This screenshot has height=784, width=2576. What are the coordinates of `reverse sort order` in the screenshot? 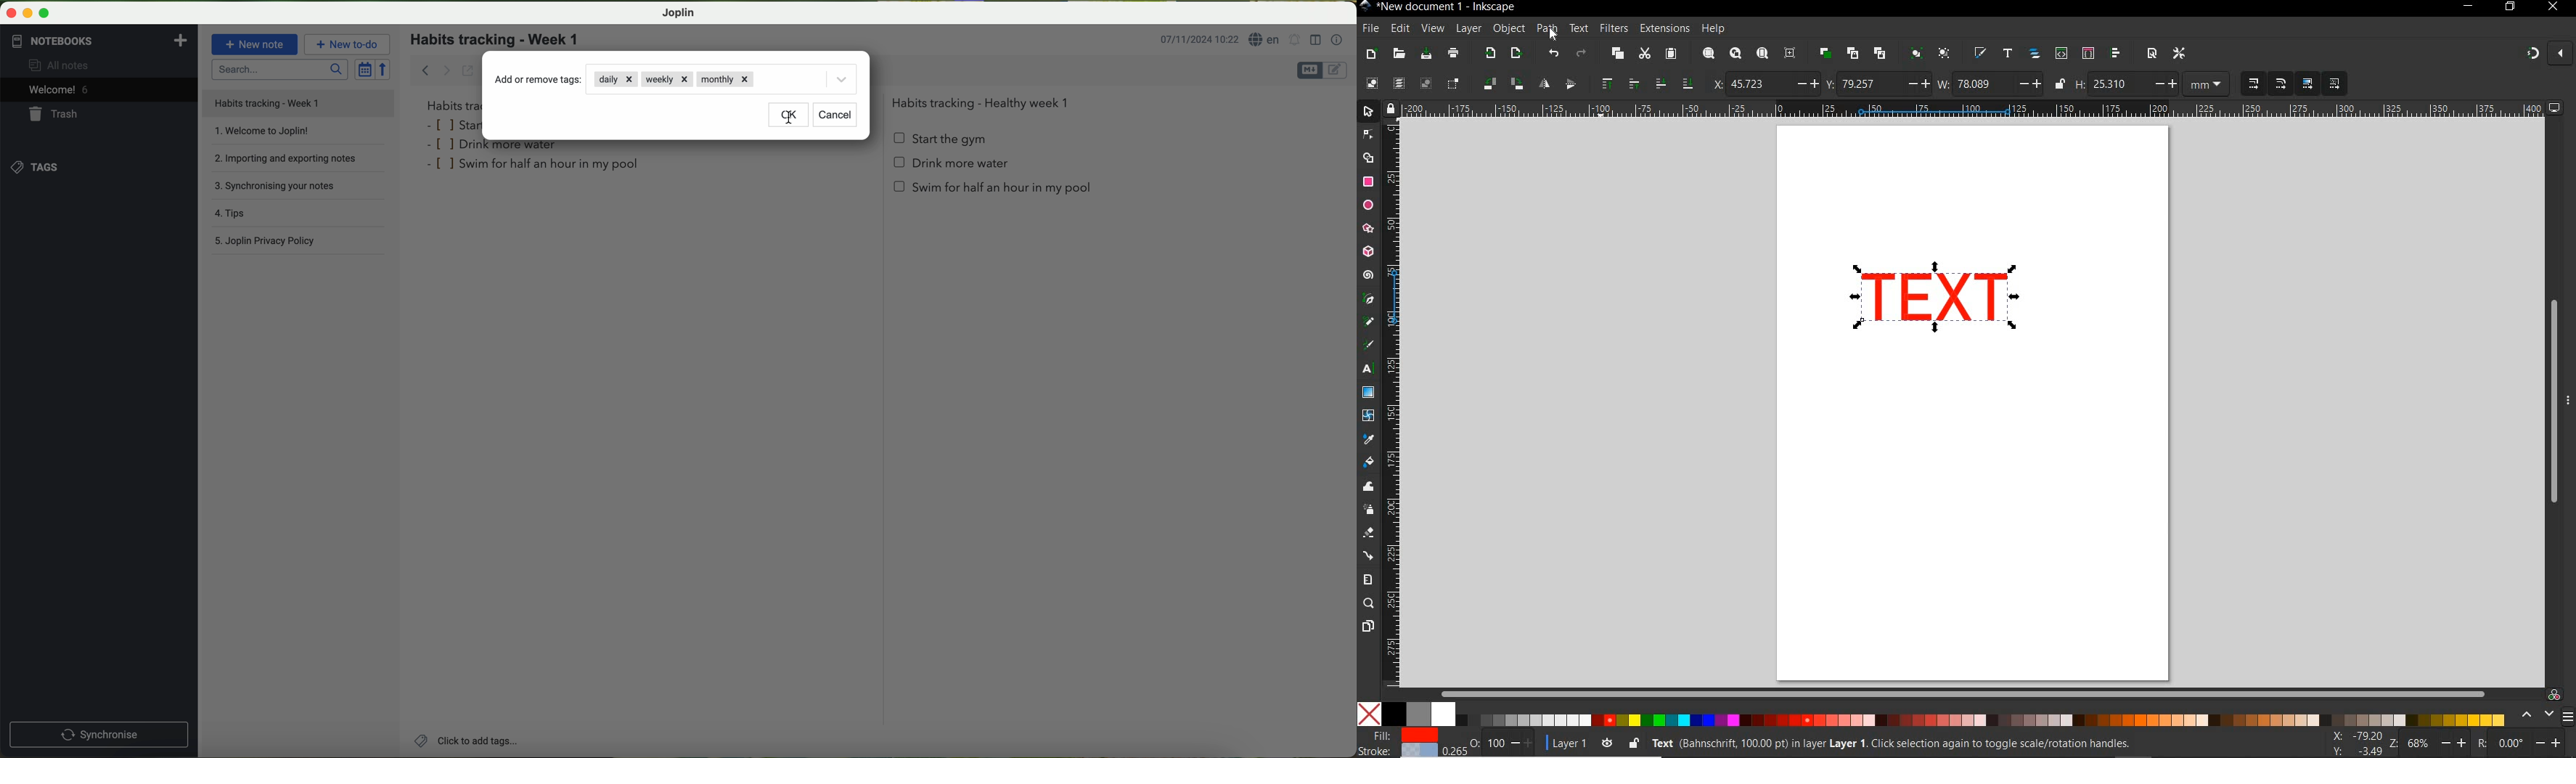 It's located at (384, 69).